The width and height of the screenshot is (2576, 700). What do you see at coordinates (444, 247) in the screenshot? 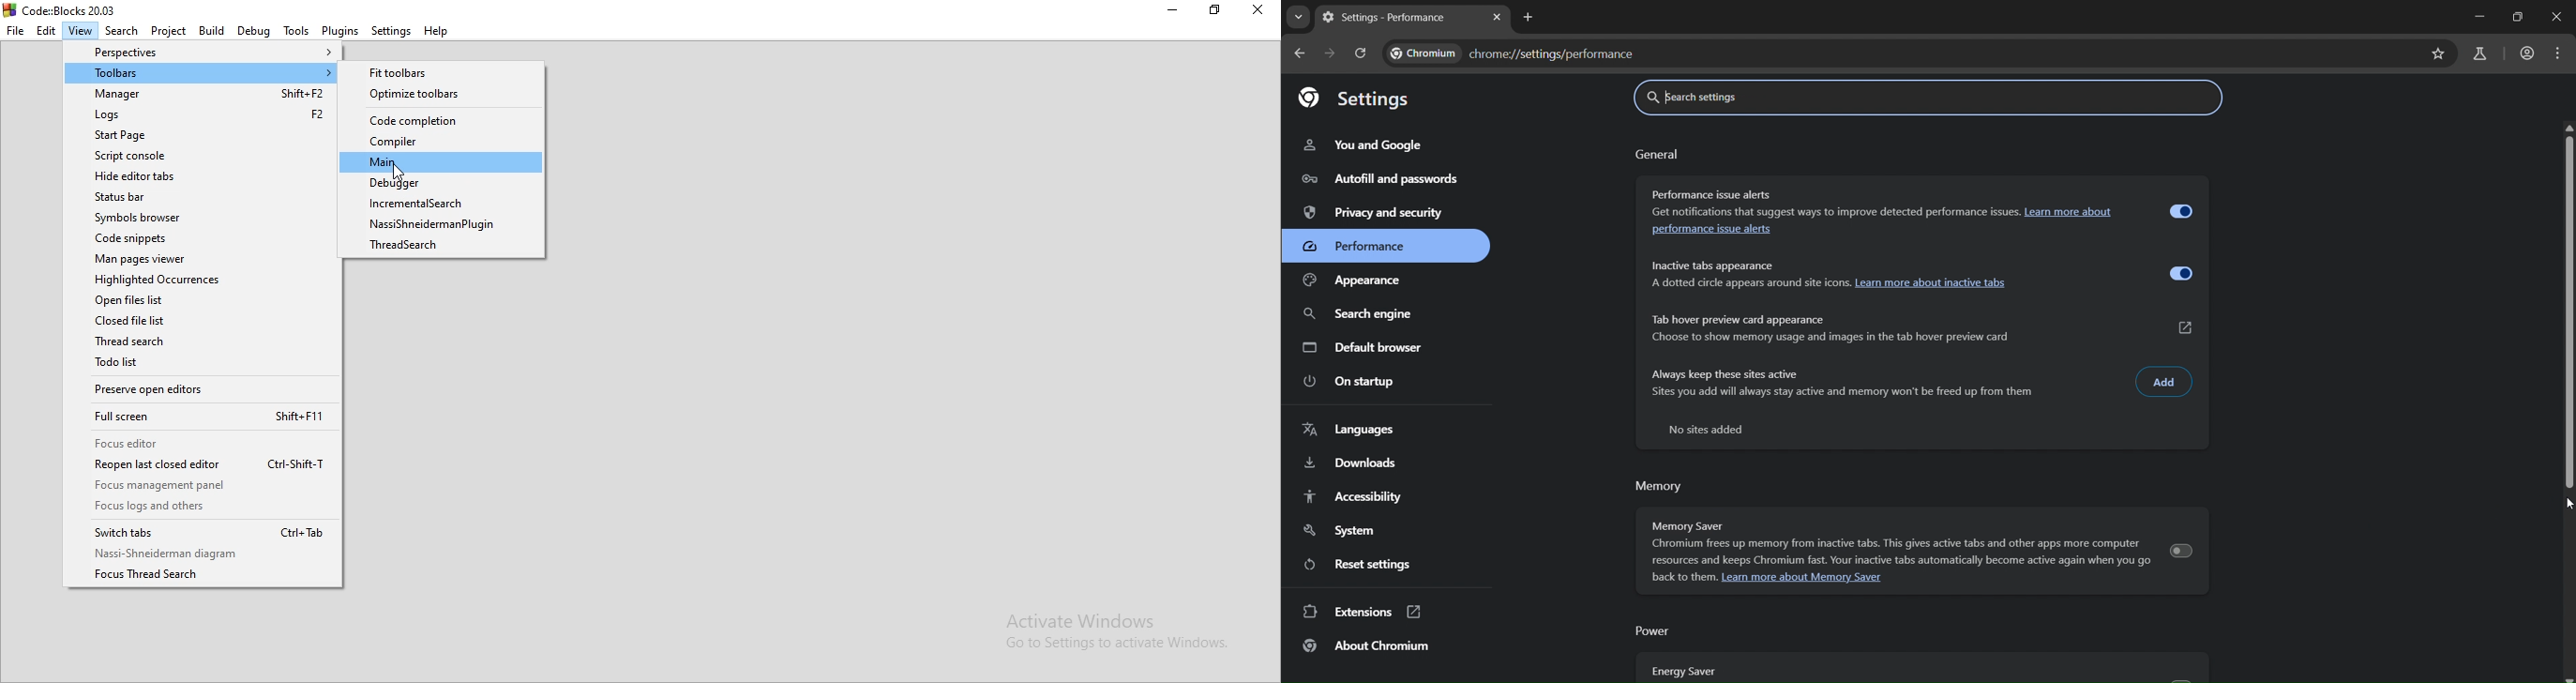
I see `ThreadSearch` at bounding box center [444, 247].